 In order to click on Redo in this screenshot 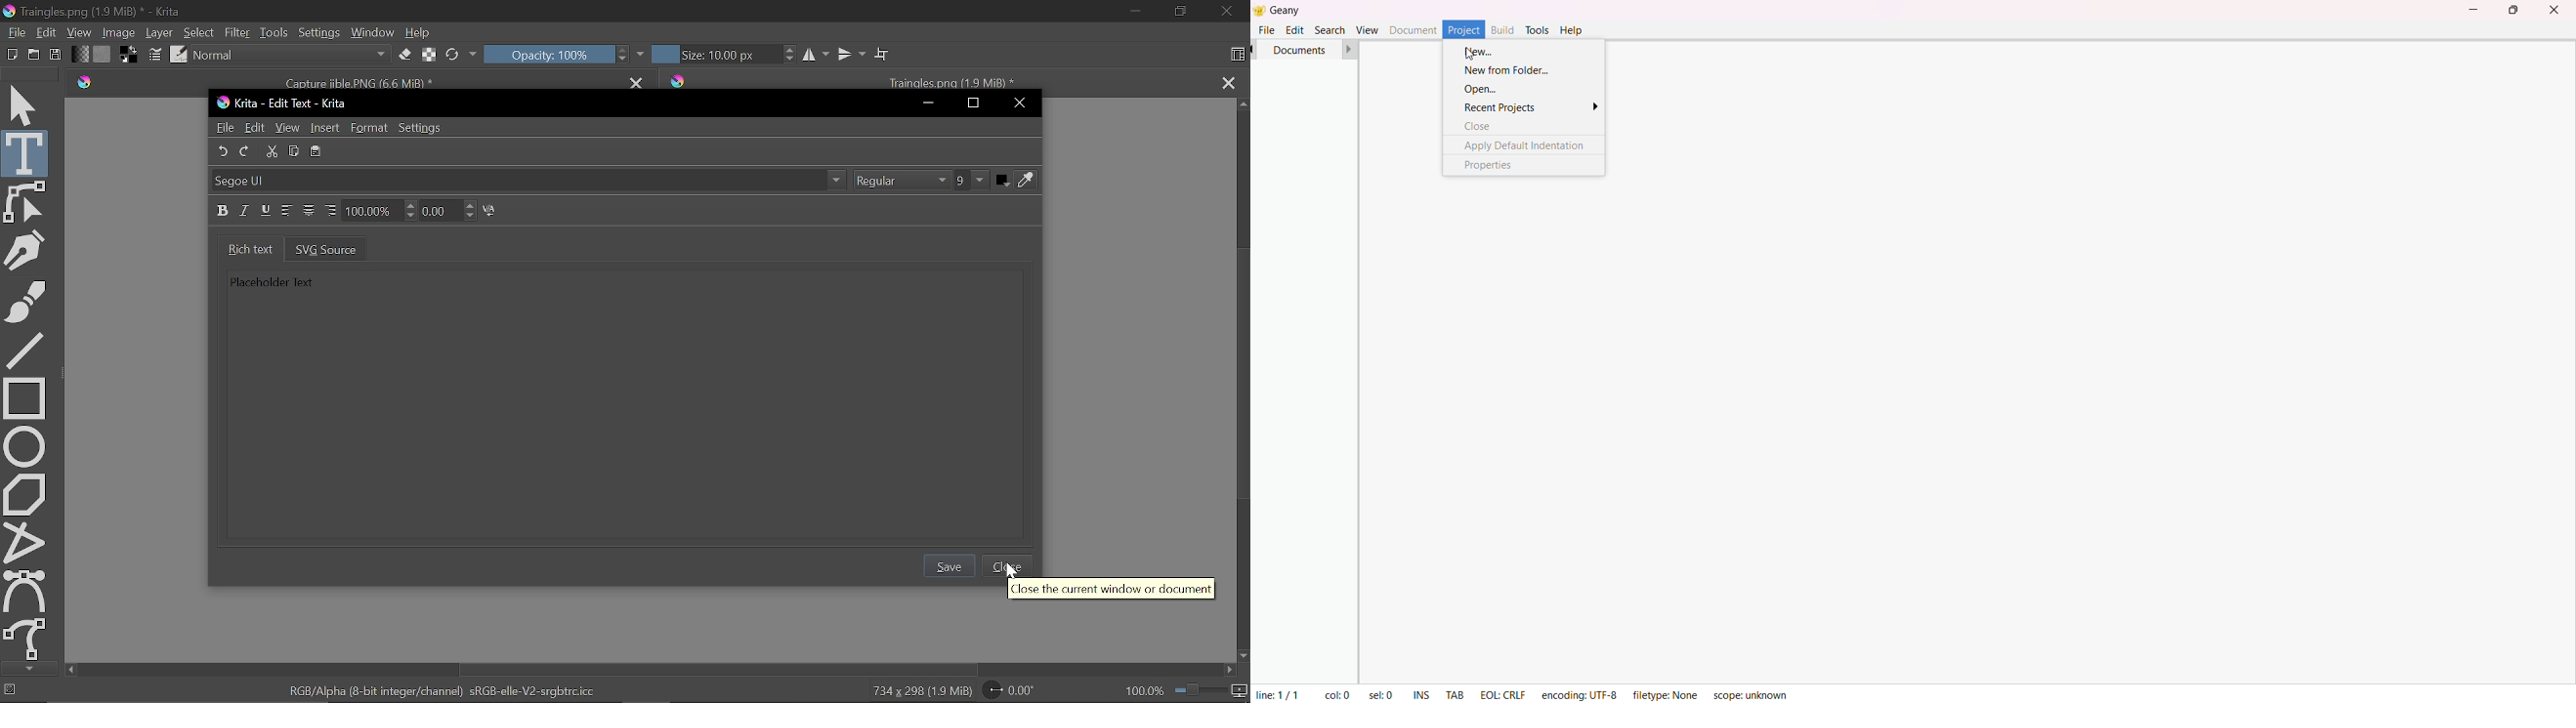, I will do `click(246, 151)`.